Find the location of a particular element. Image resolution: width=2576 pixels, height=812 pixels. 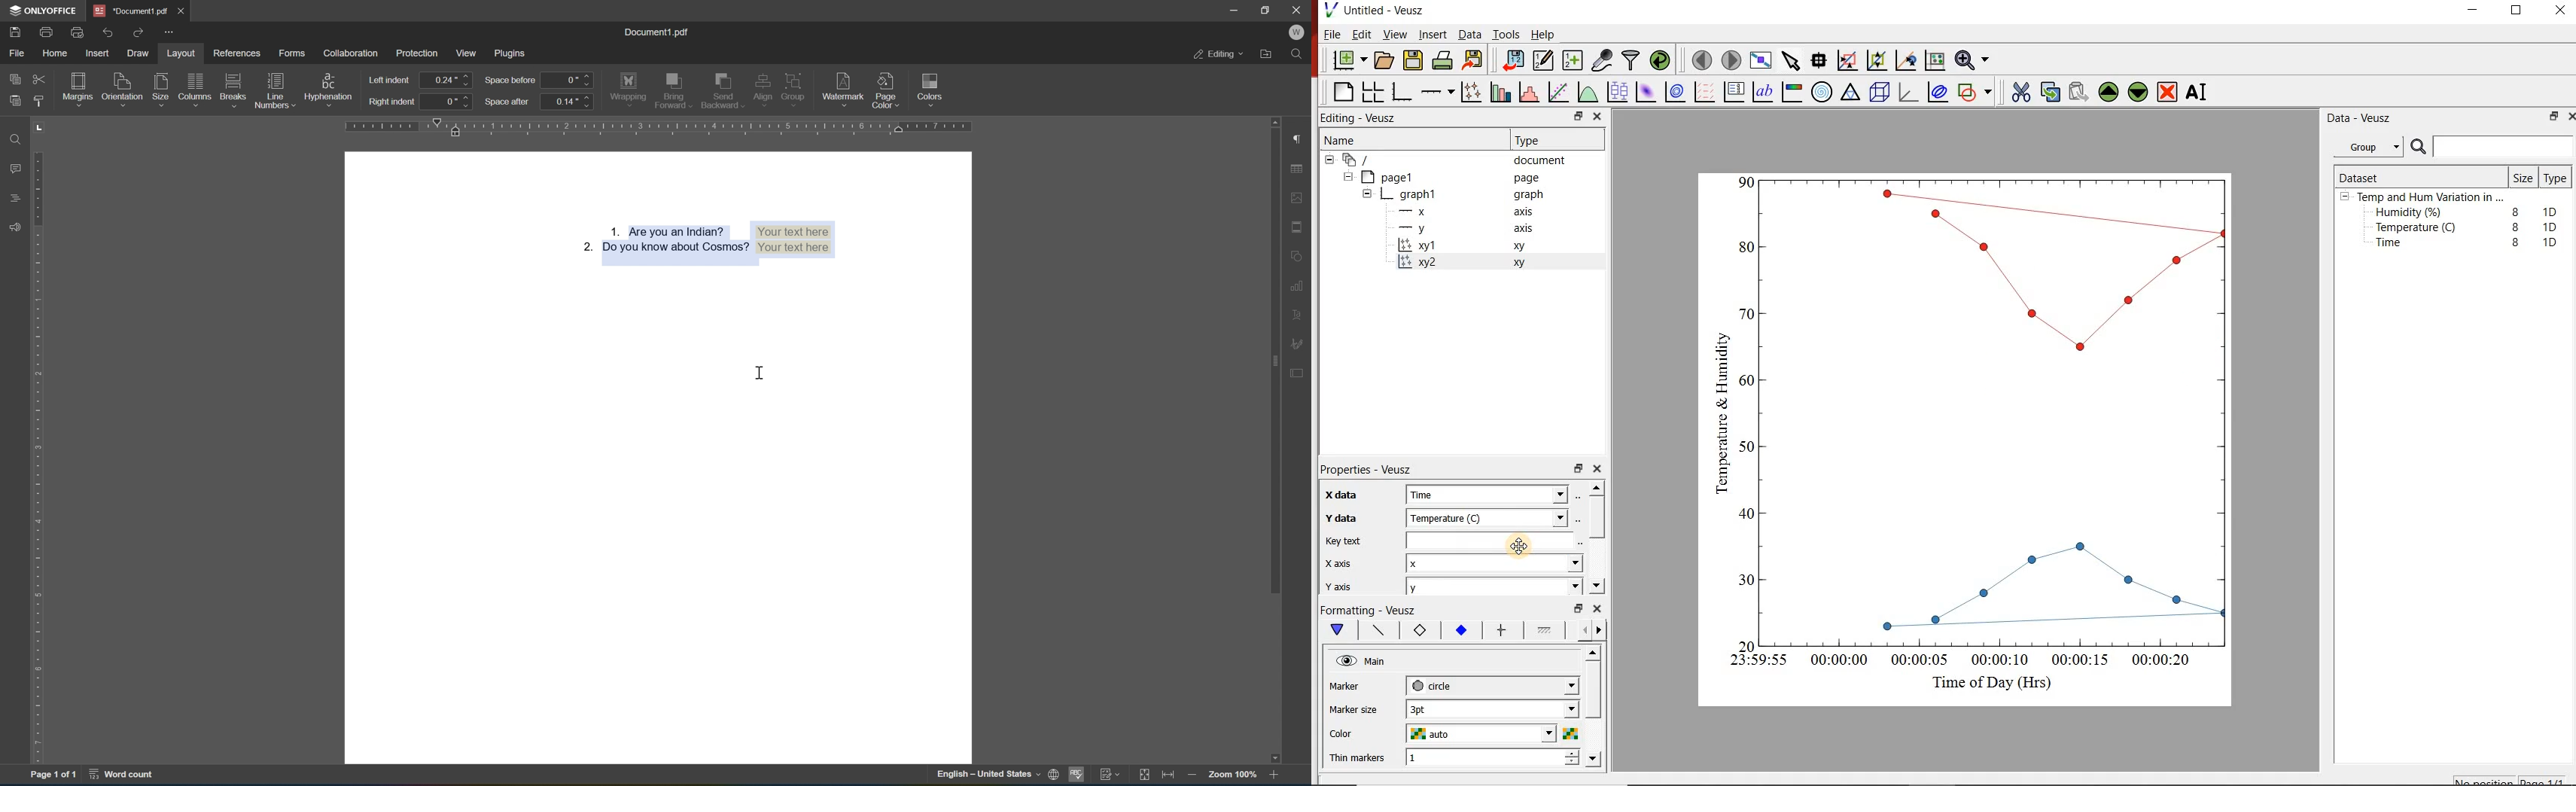

Color dropdown is located at coordinates (1526, 734).